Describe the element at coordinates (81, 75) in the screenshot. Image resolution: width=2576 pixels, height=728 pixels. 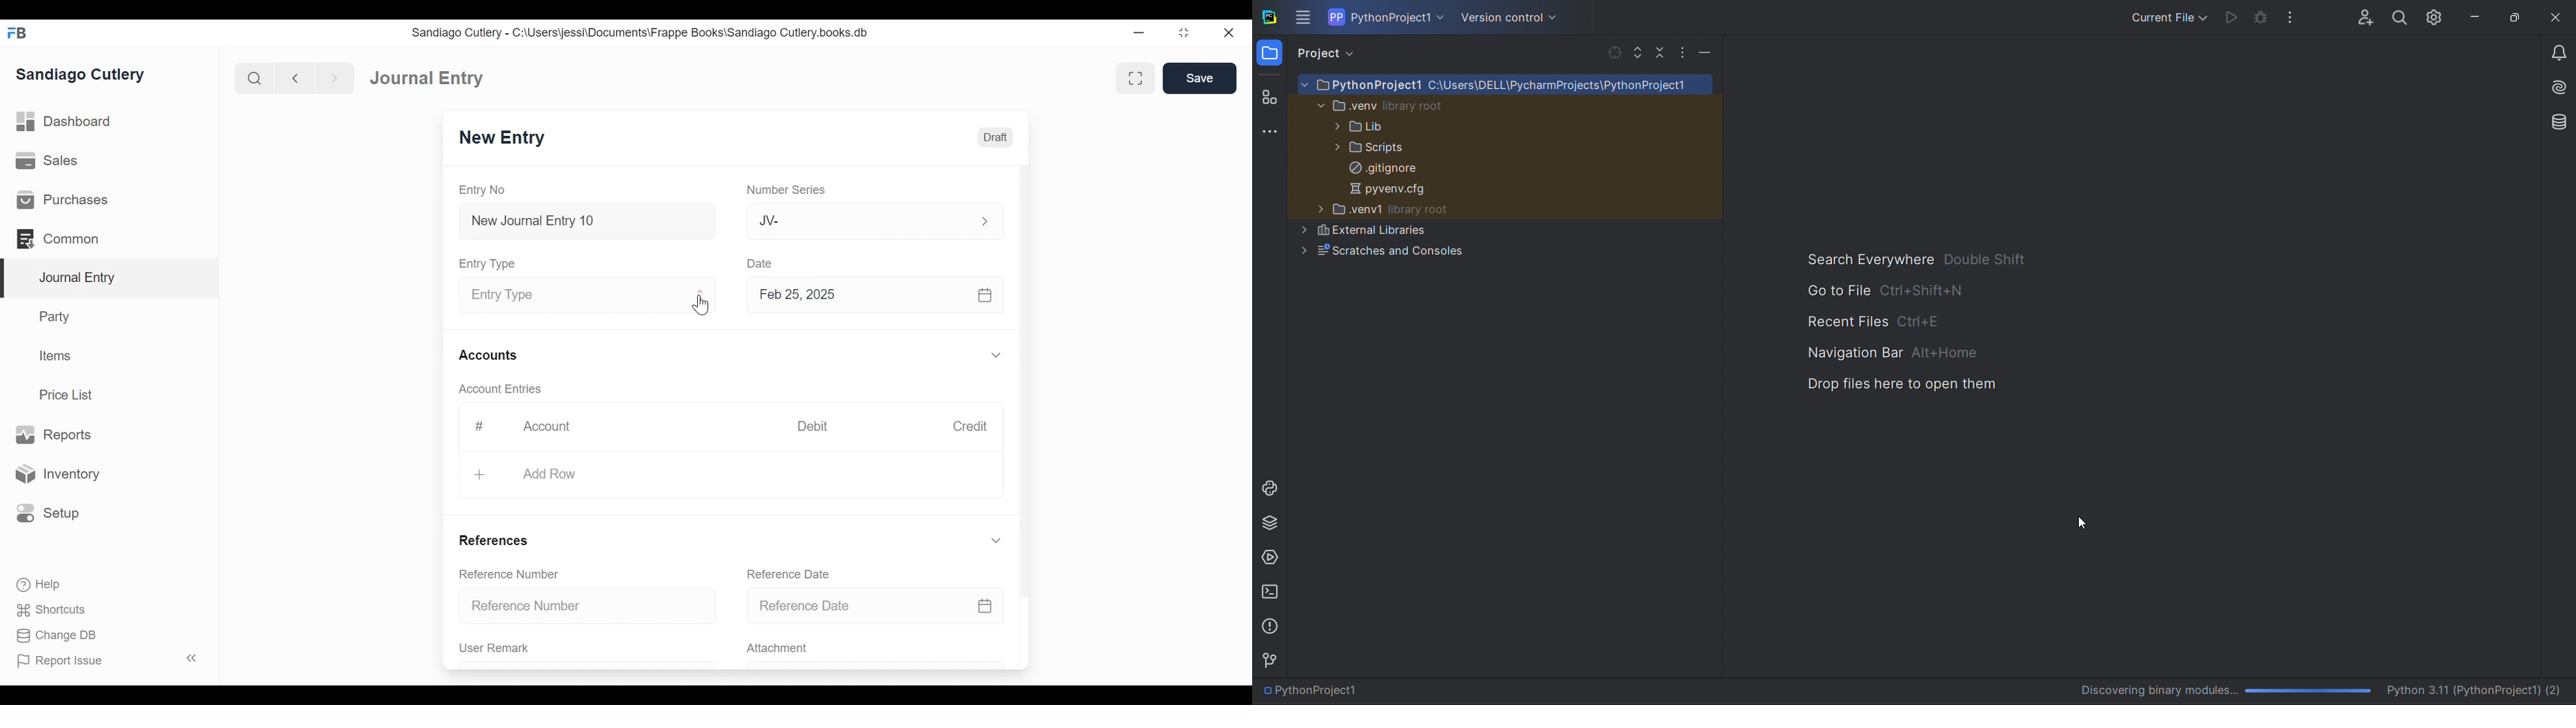
I see `Sandiago Cutlery` at that location.